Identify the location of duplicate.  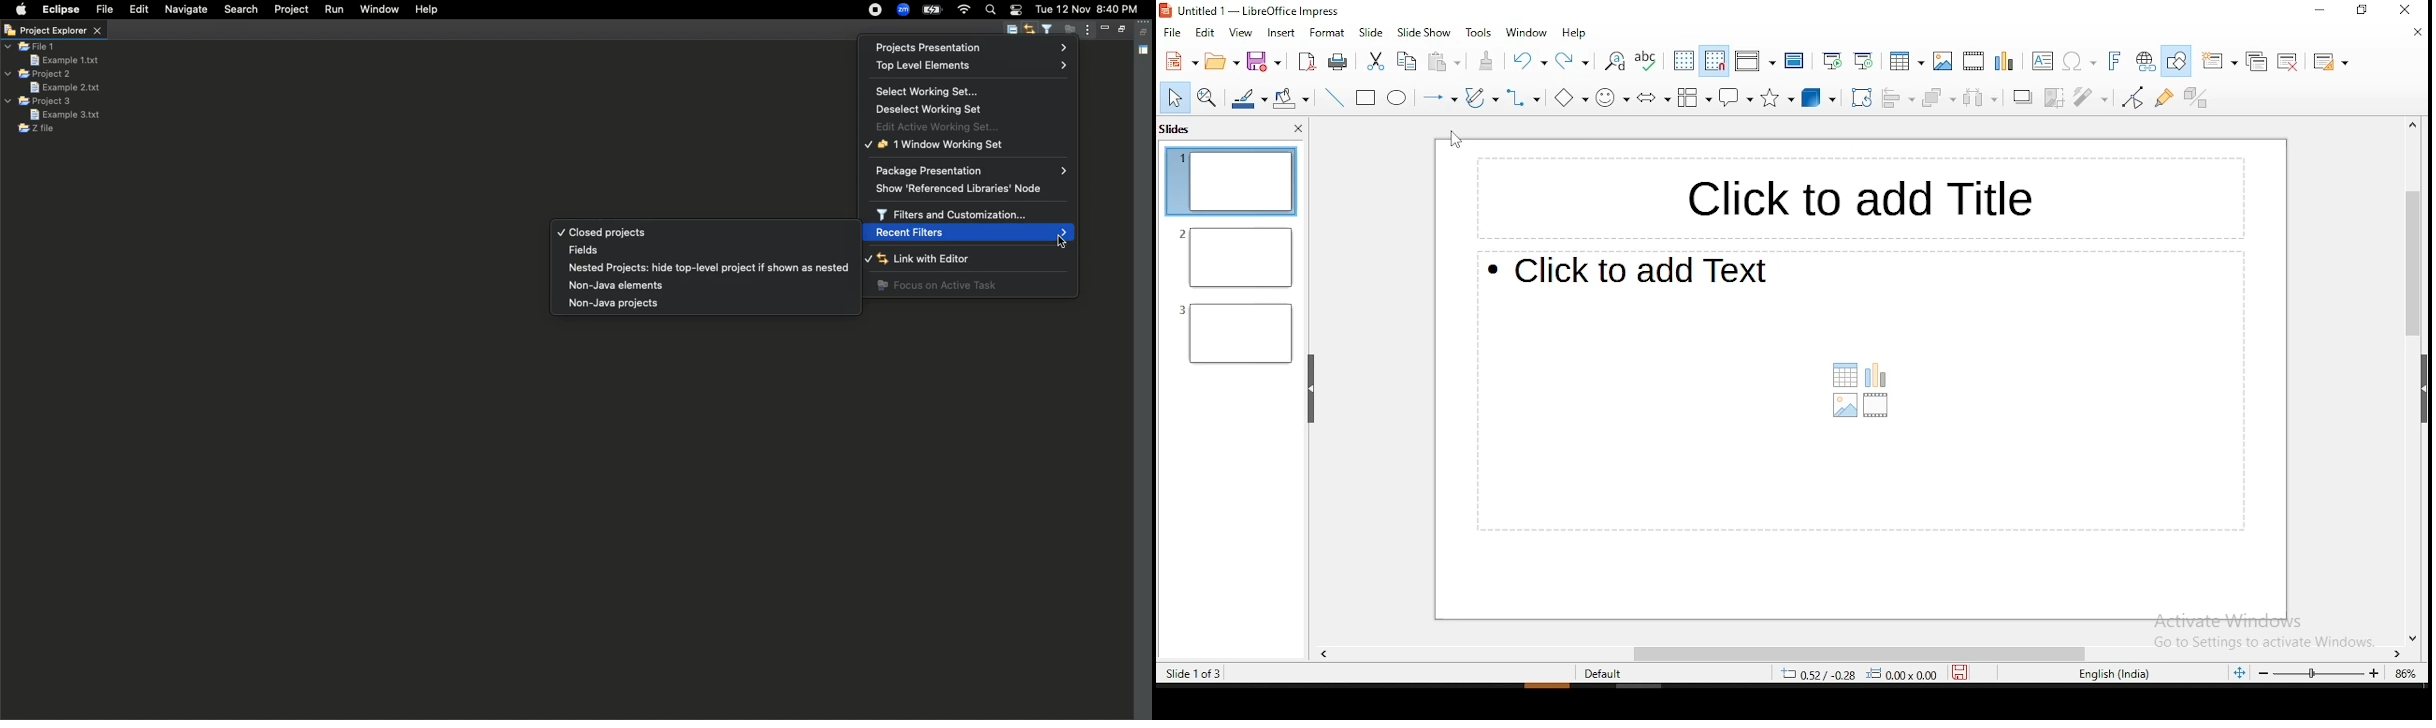
(2260, 61).